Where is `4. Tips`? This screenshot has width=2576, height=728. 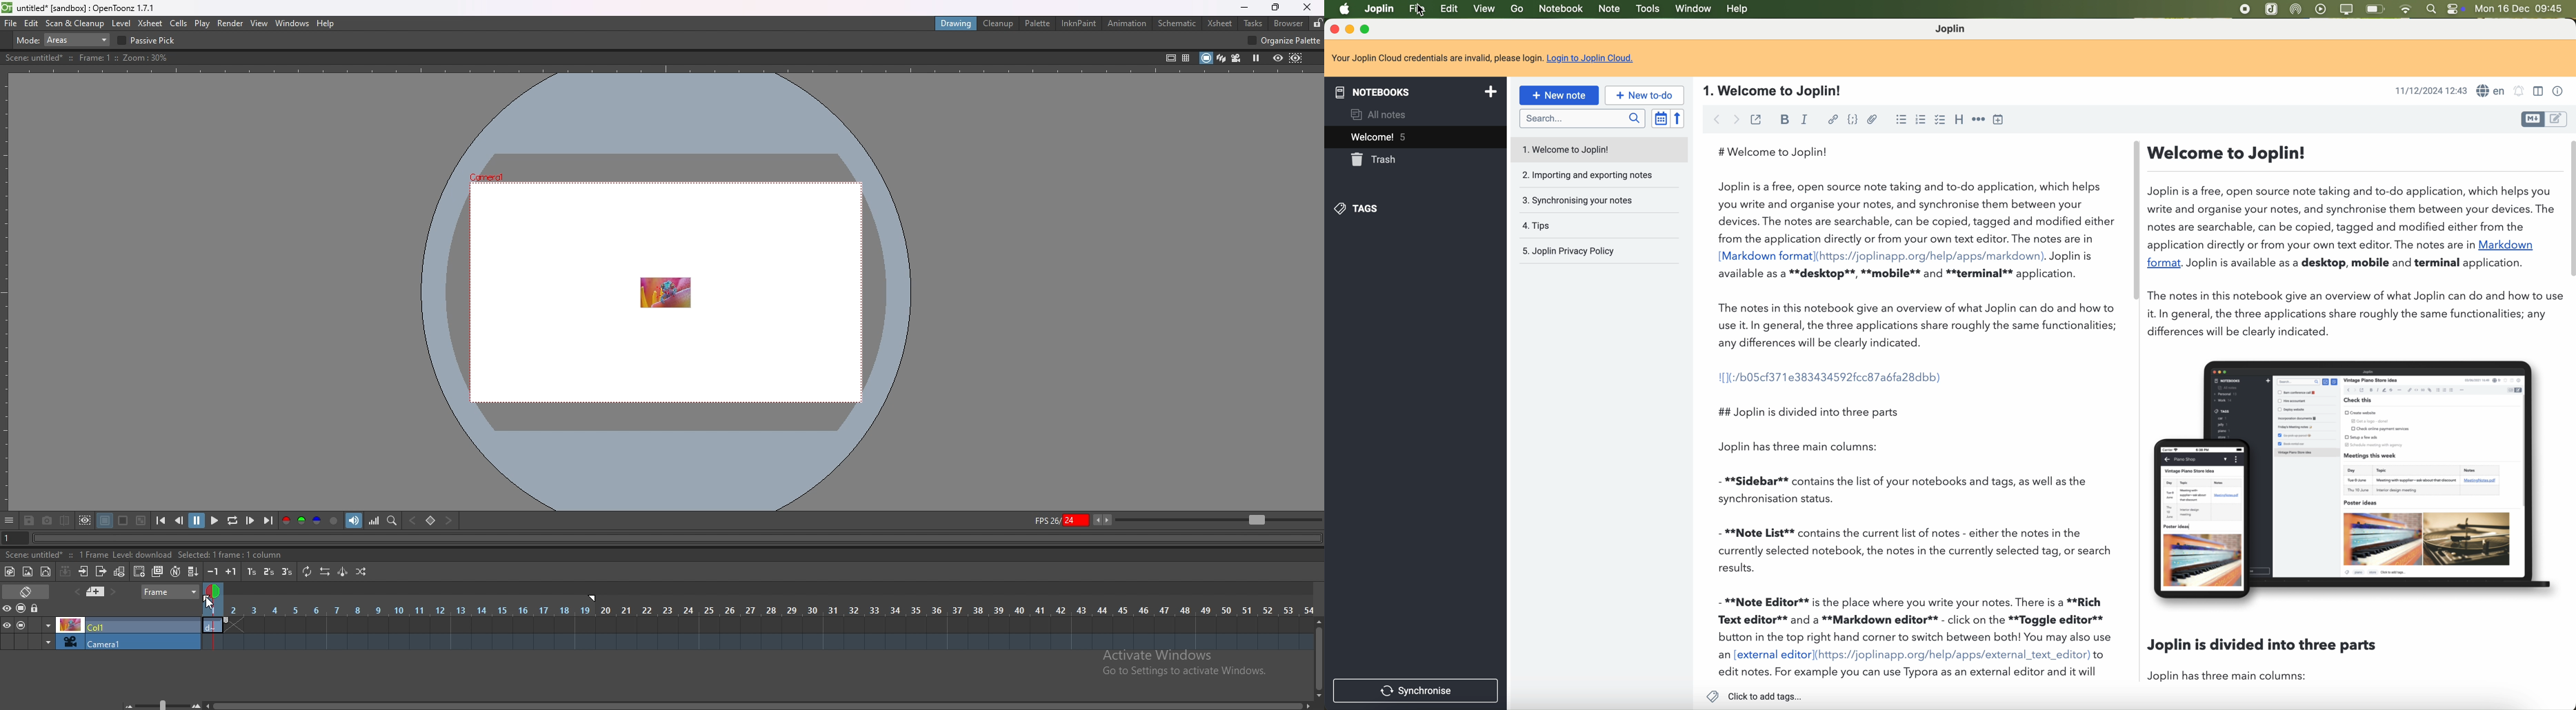
4. Tips is located at coordinates (1571, 226).